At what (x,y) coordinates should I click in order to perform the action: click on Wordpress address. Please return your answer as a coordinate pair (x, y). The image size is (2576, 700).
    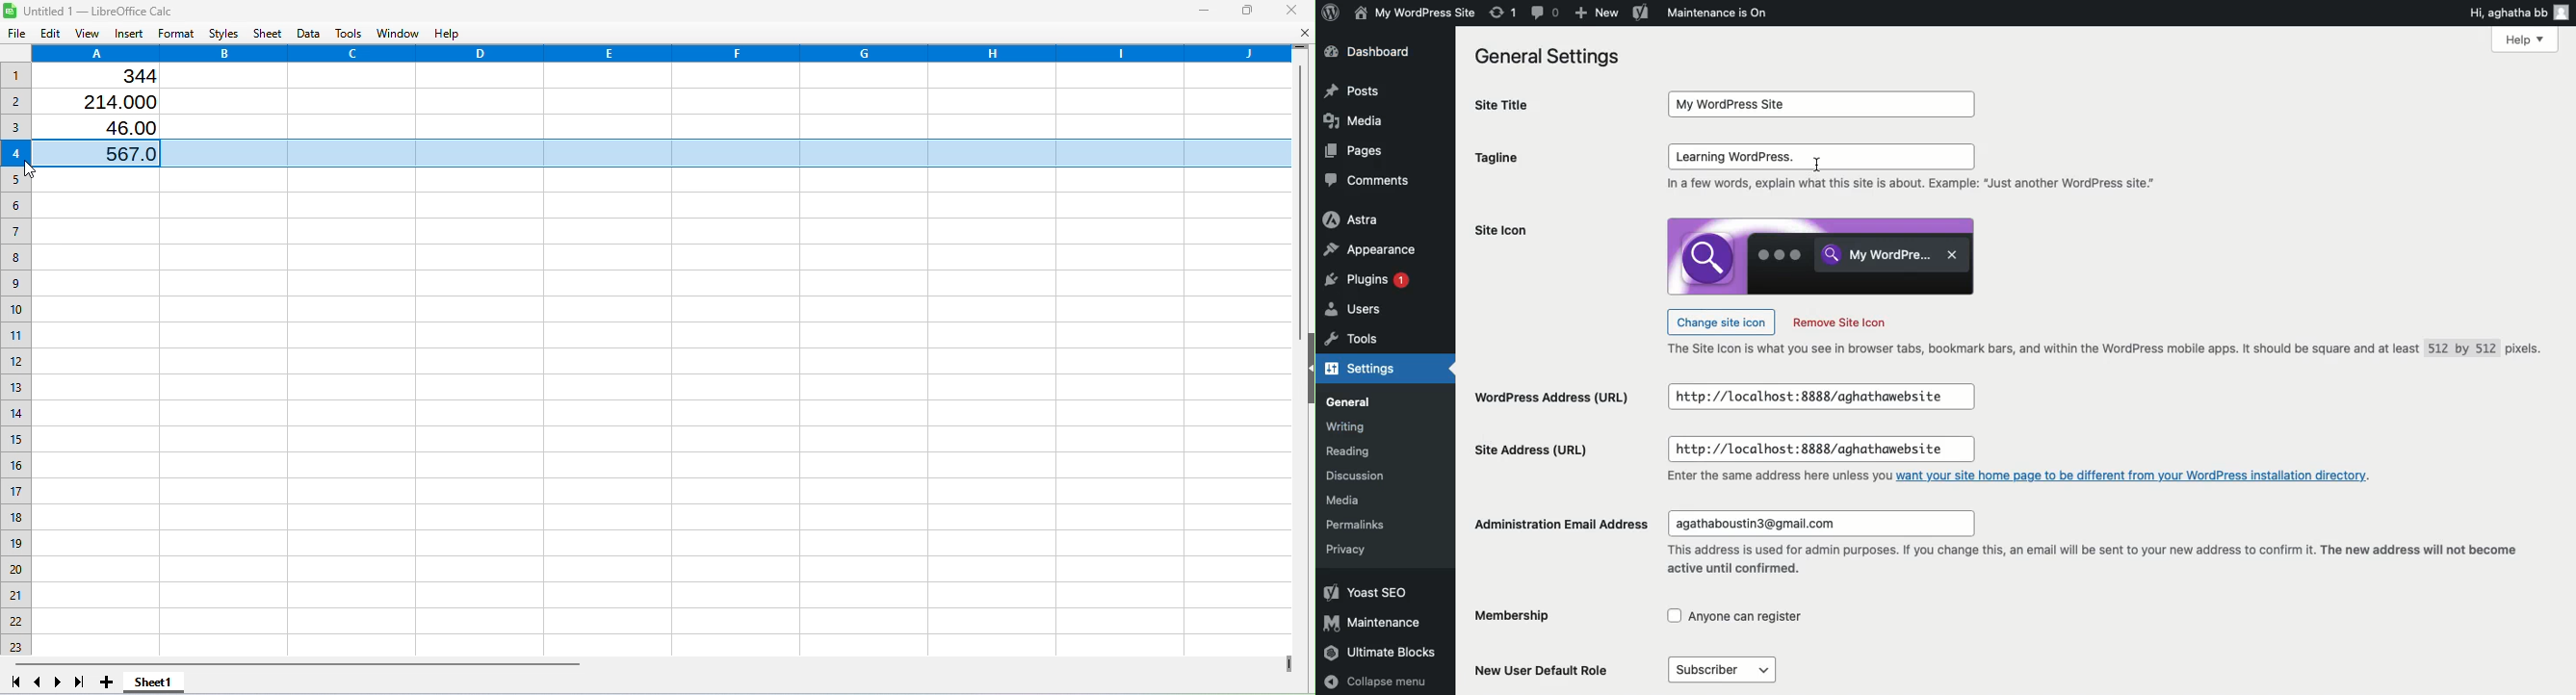
    Looking at the image, I should click on (1551, 399).